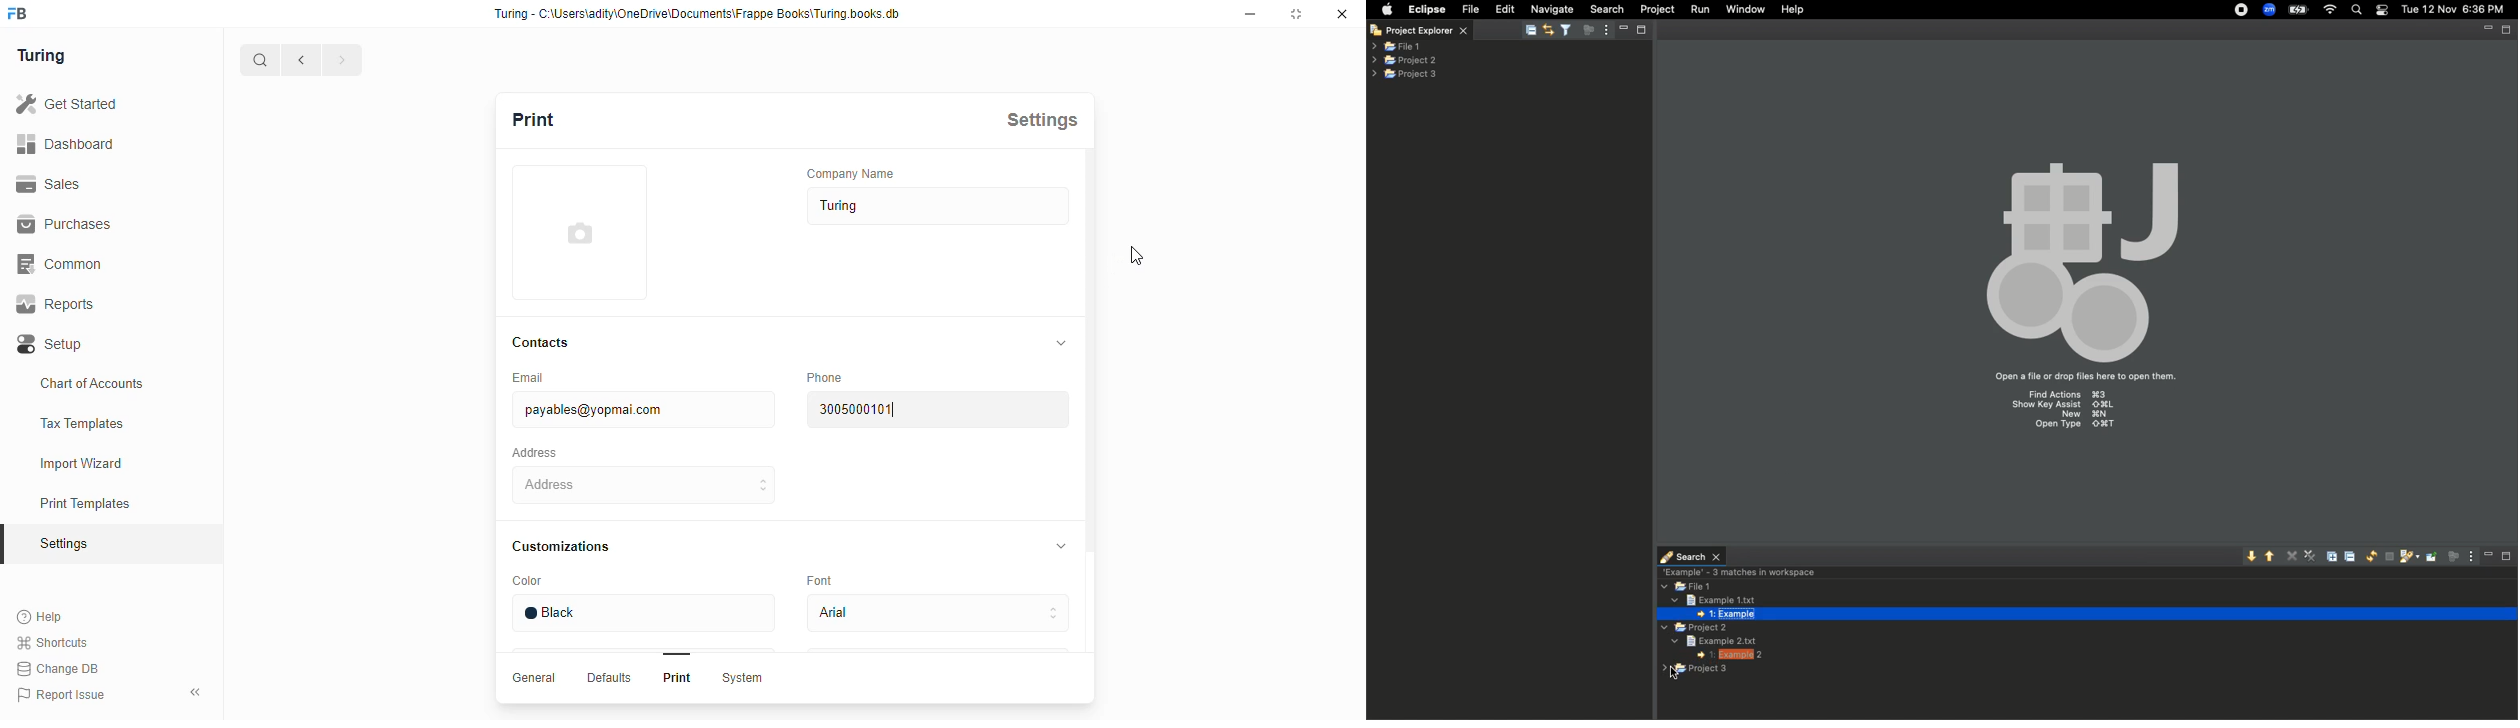  I want to click on General, so click(530, 676).